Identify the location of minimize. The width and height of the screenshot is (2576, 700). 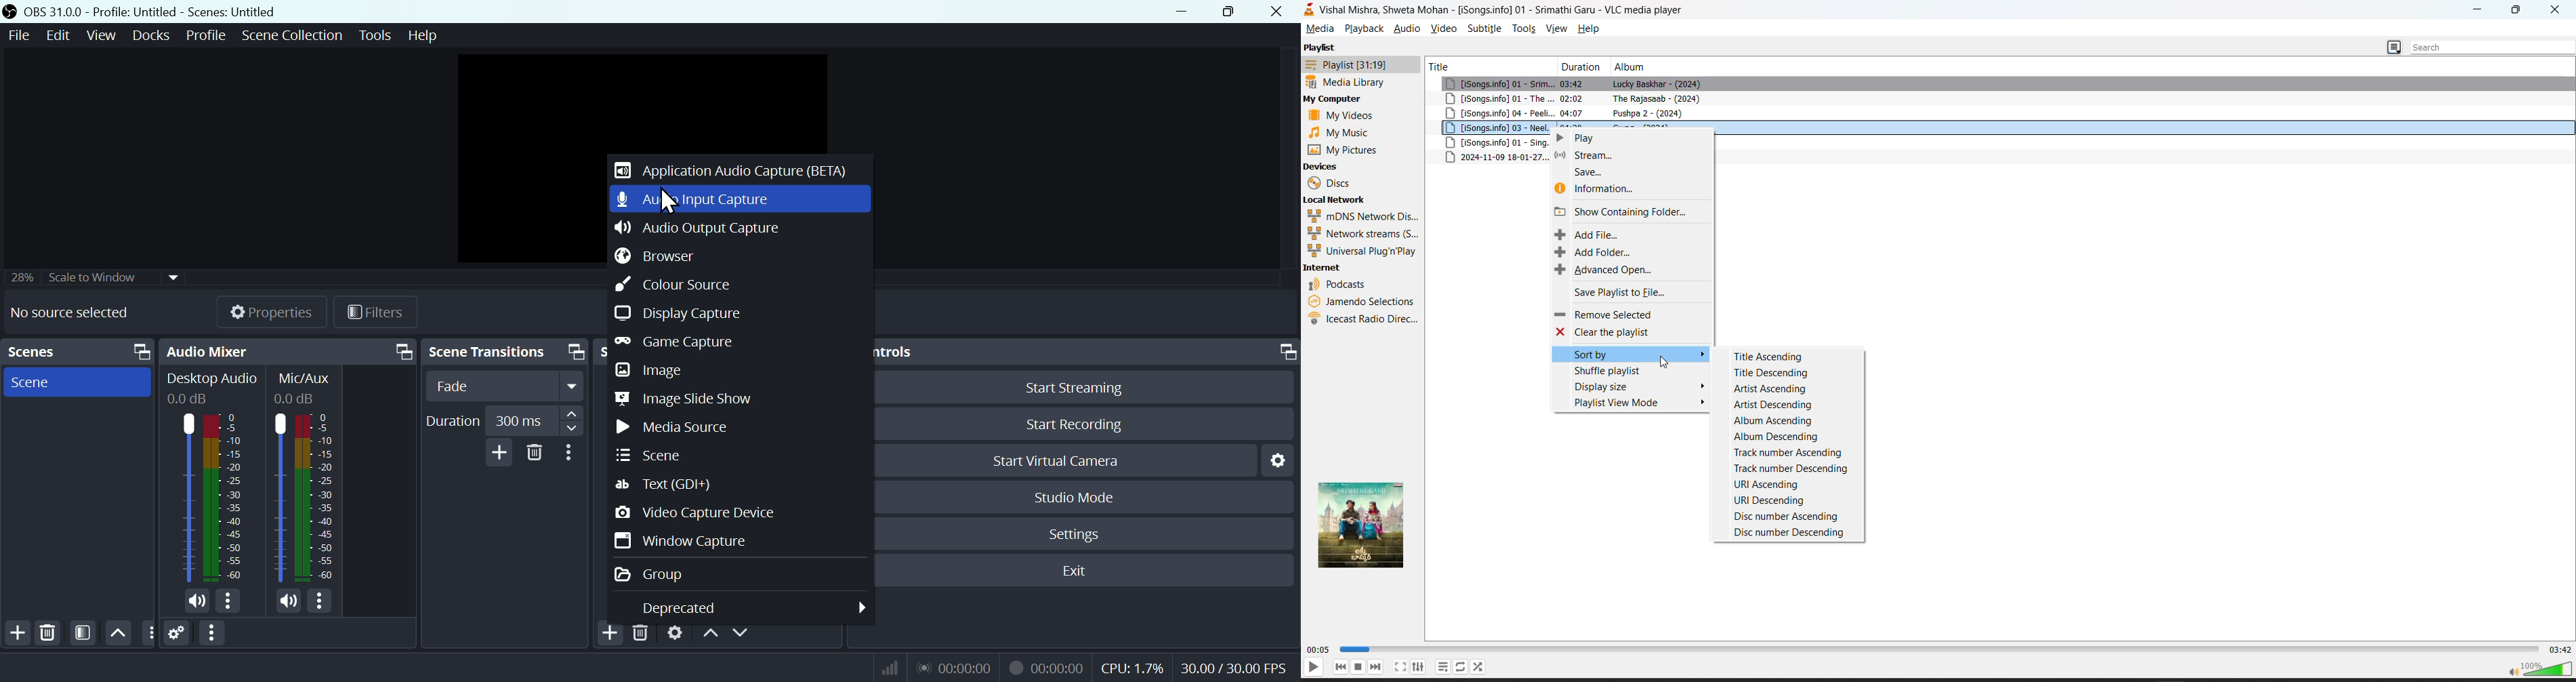
(1186, 12).